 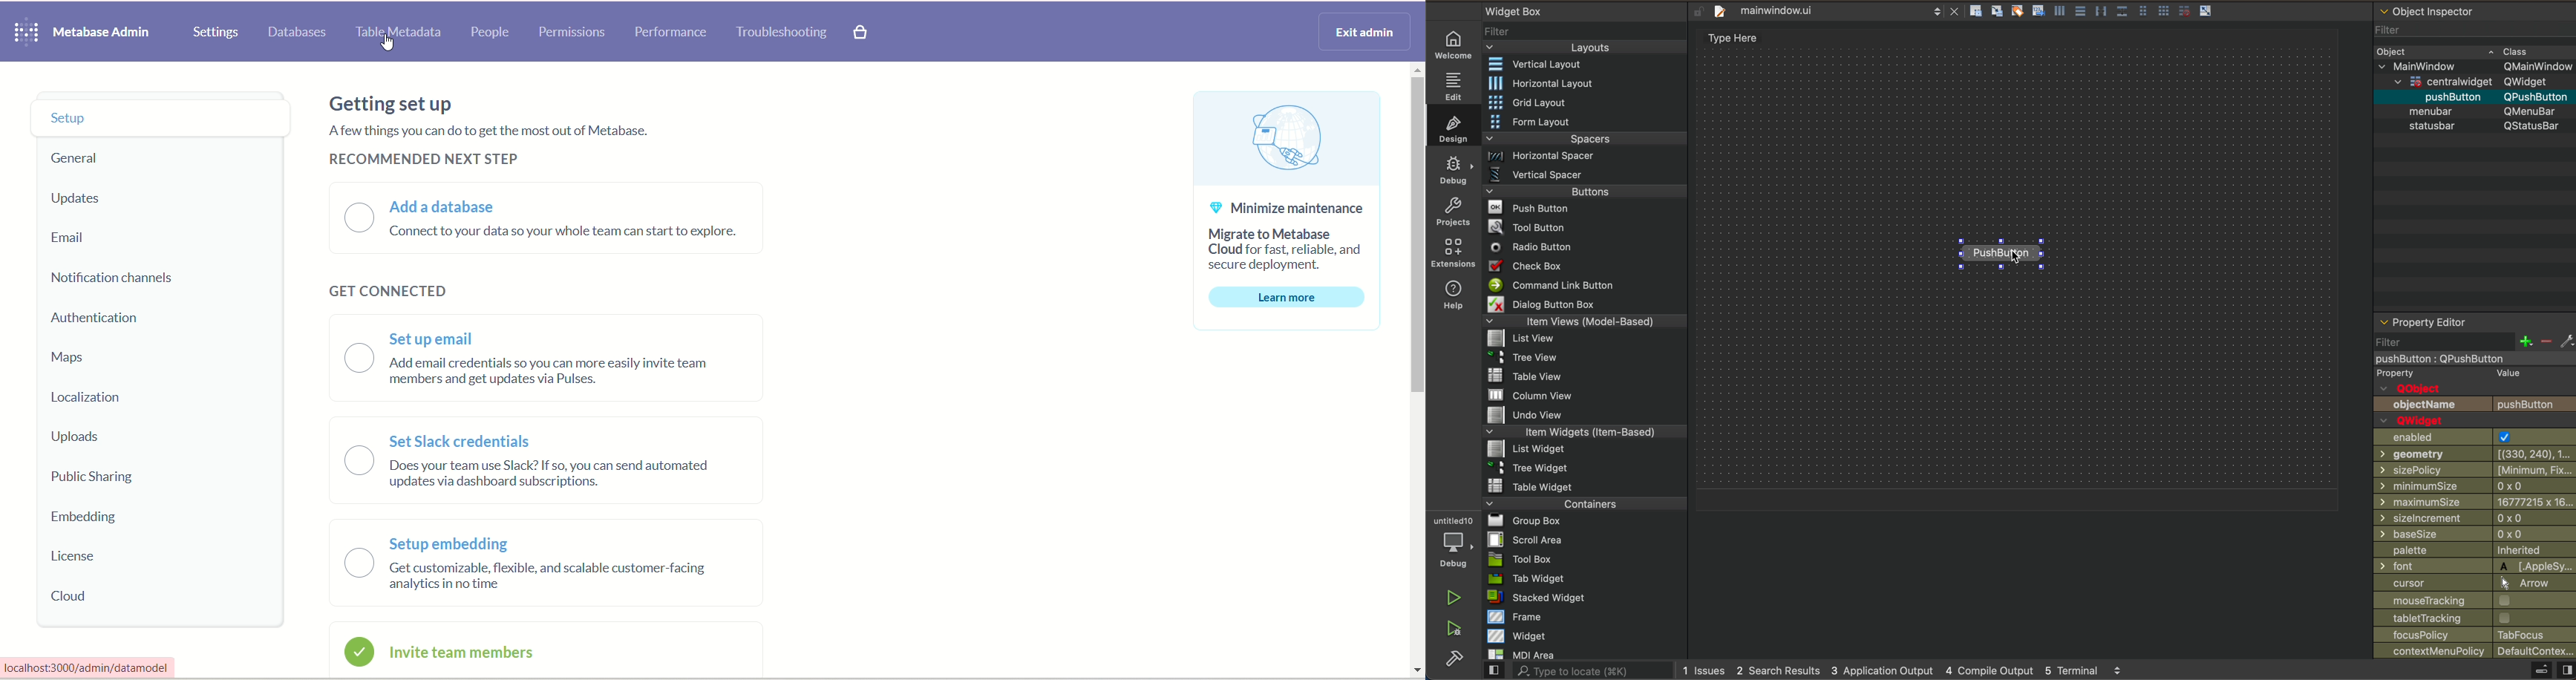 I want to click on Property Editor, so click(x=2424, y=322).